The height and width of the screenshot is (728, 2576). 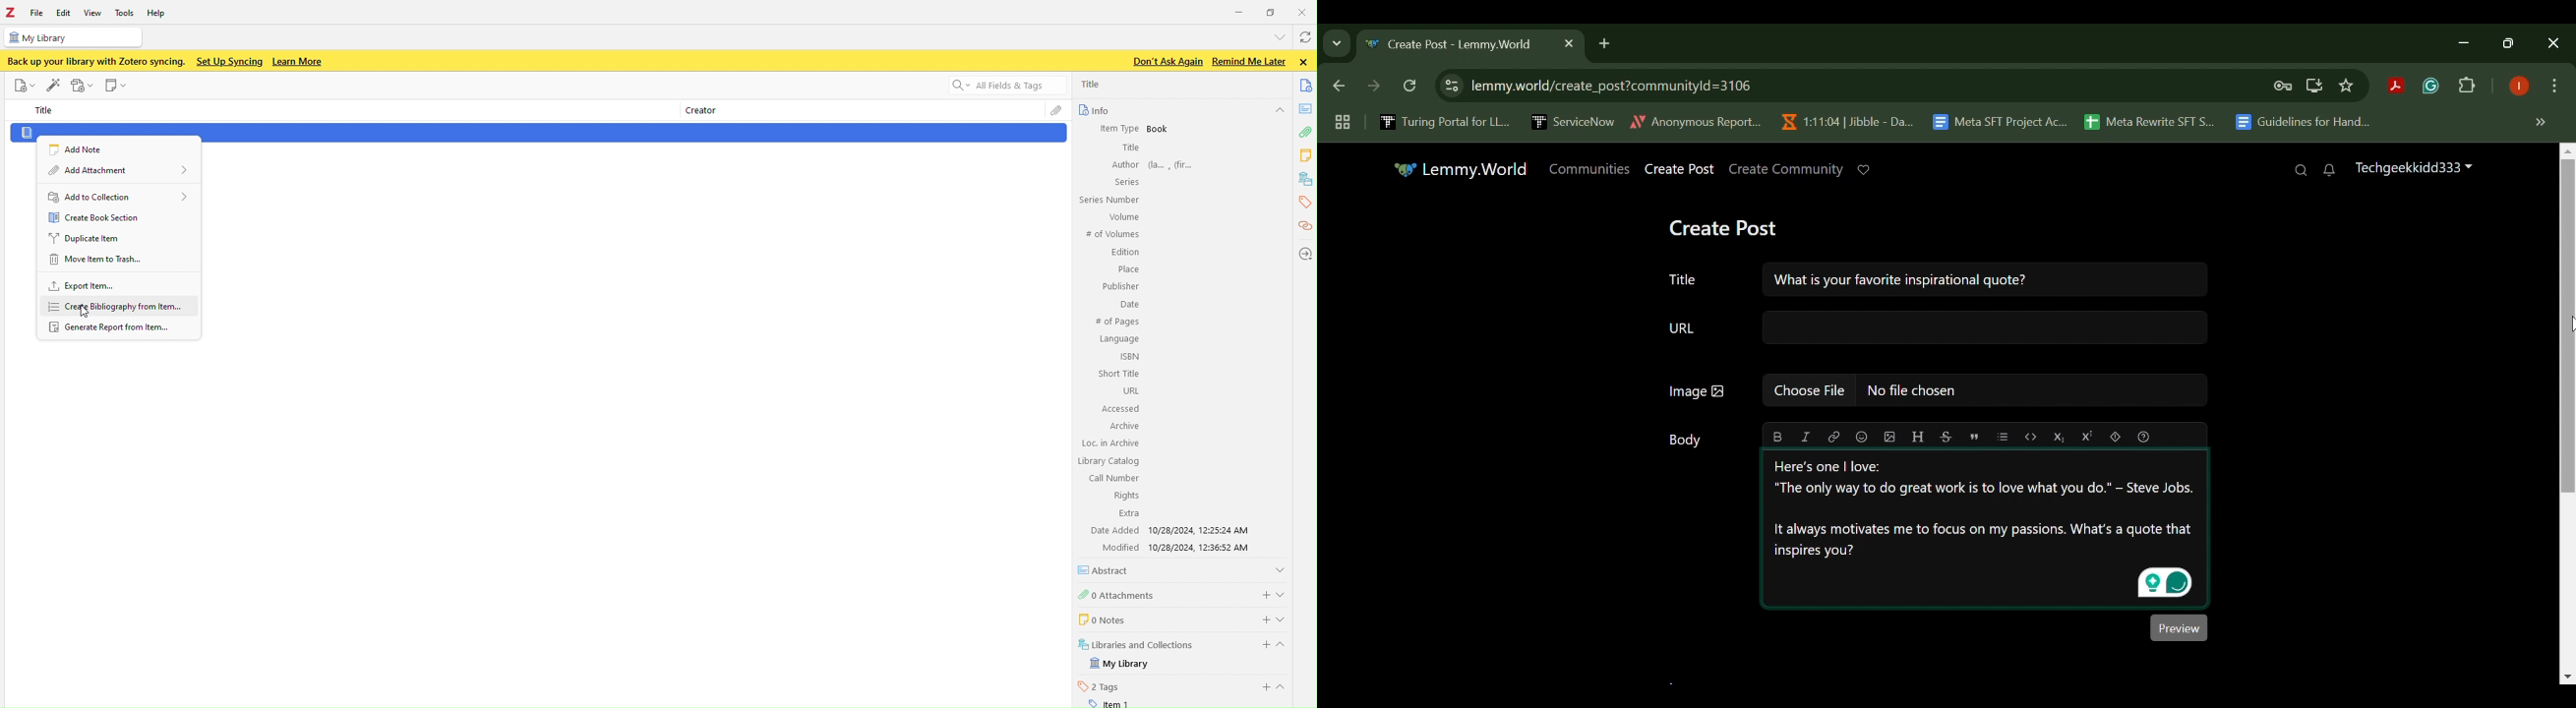 I want to click on emoji, so click(x=1860, y=437).